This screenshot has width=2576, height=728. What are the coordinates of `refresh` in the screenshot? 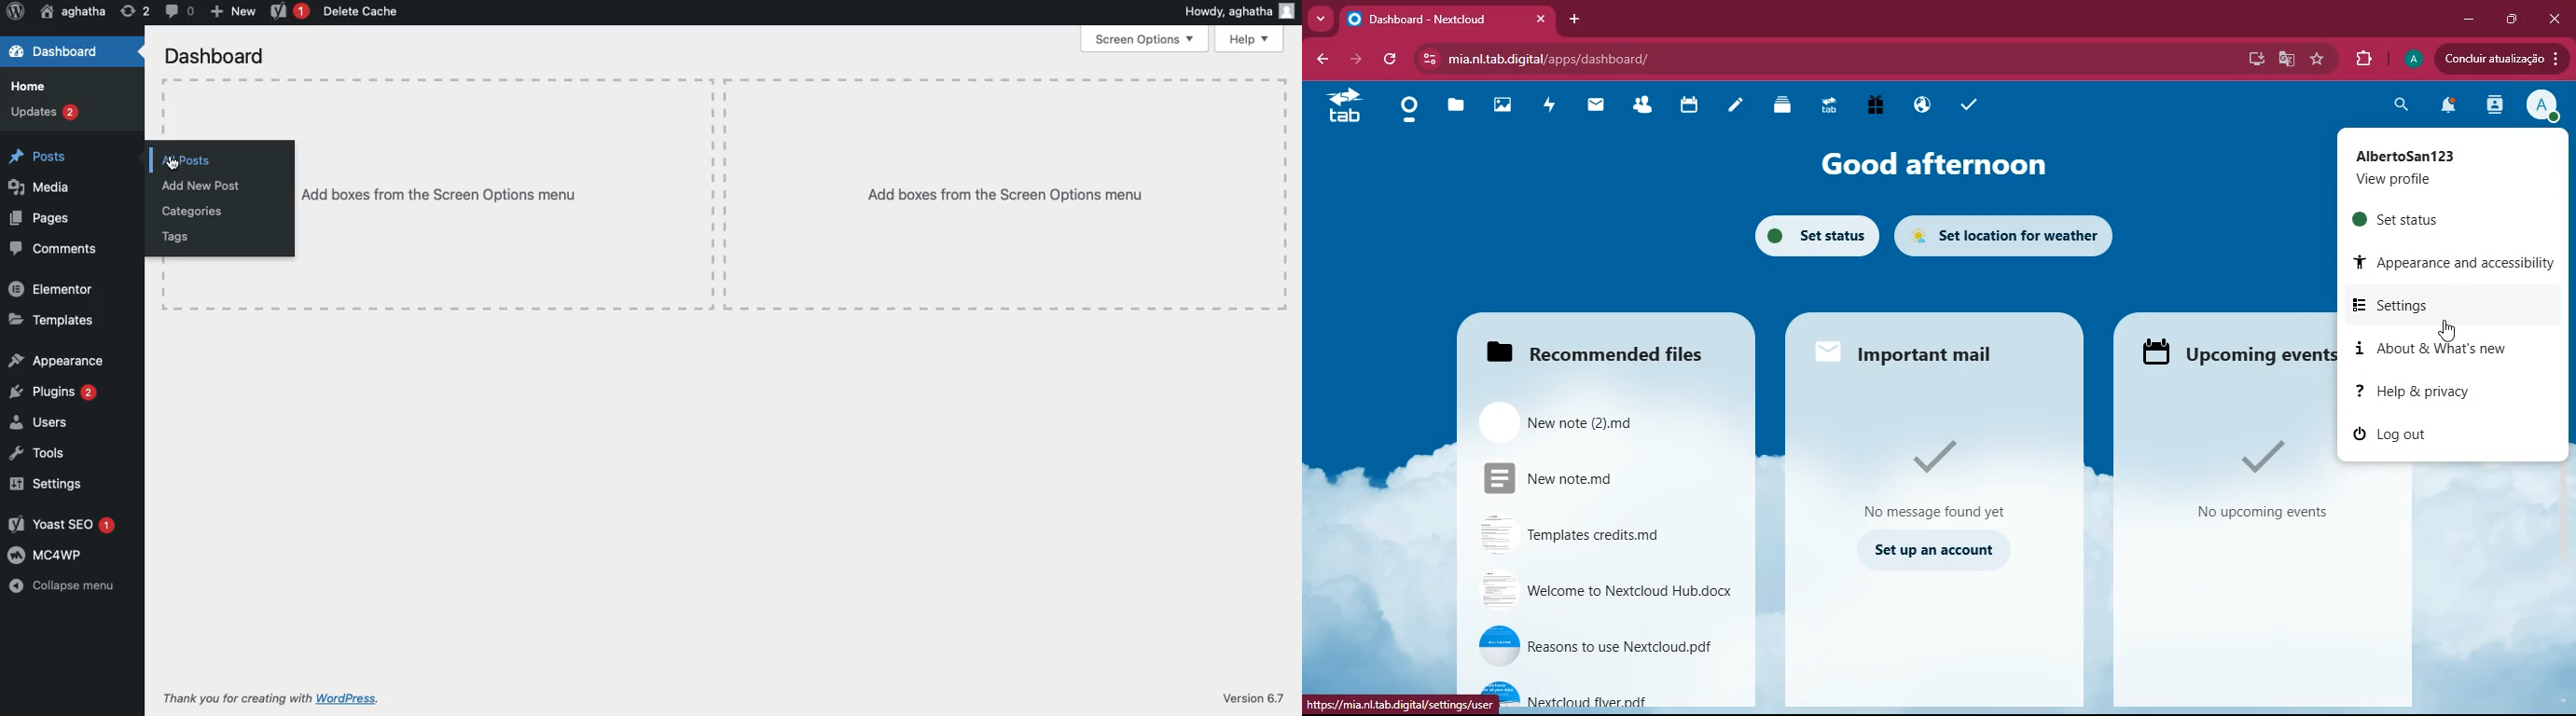 It's located at (1393, 58).